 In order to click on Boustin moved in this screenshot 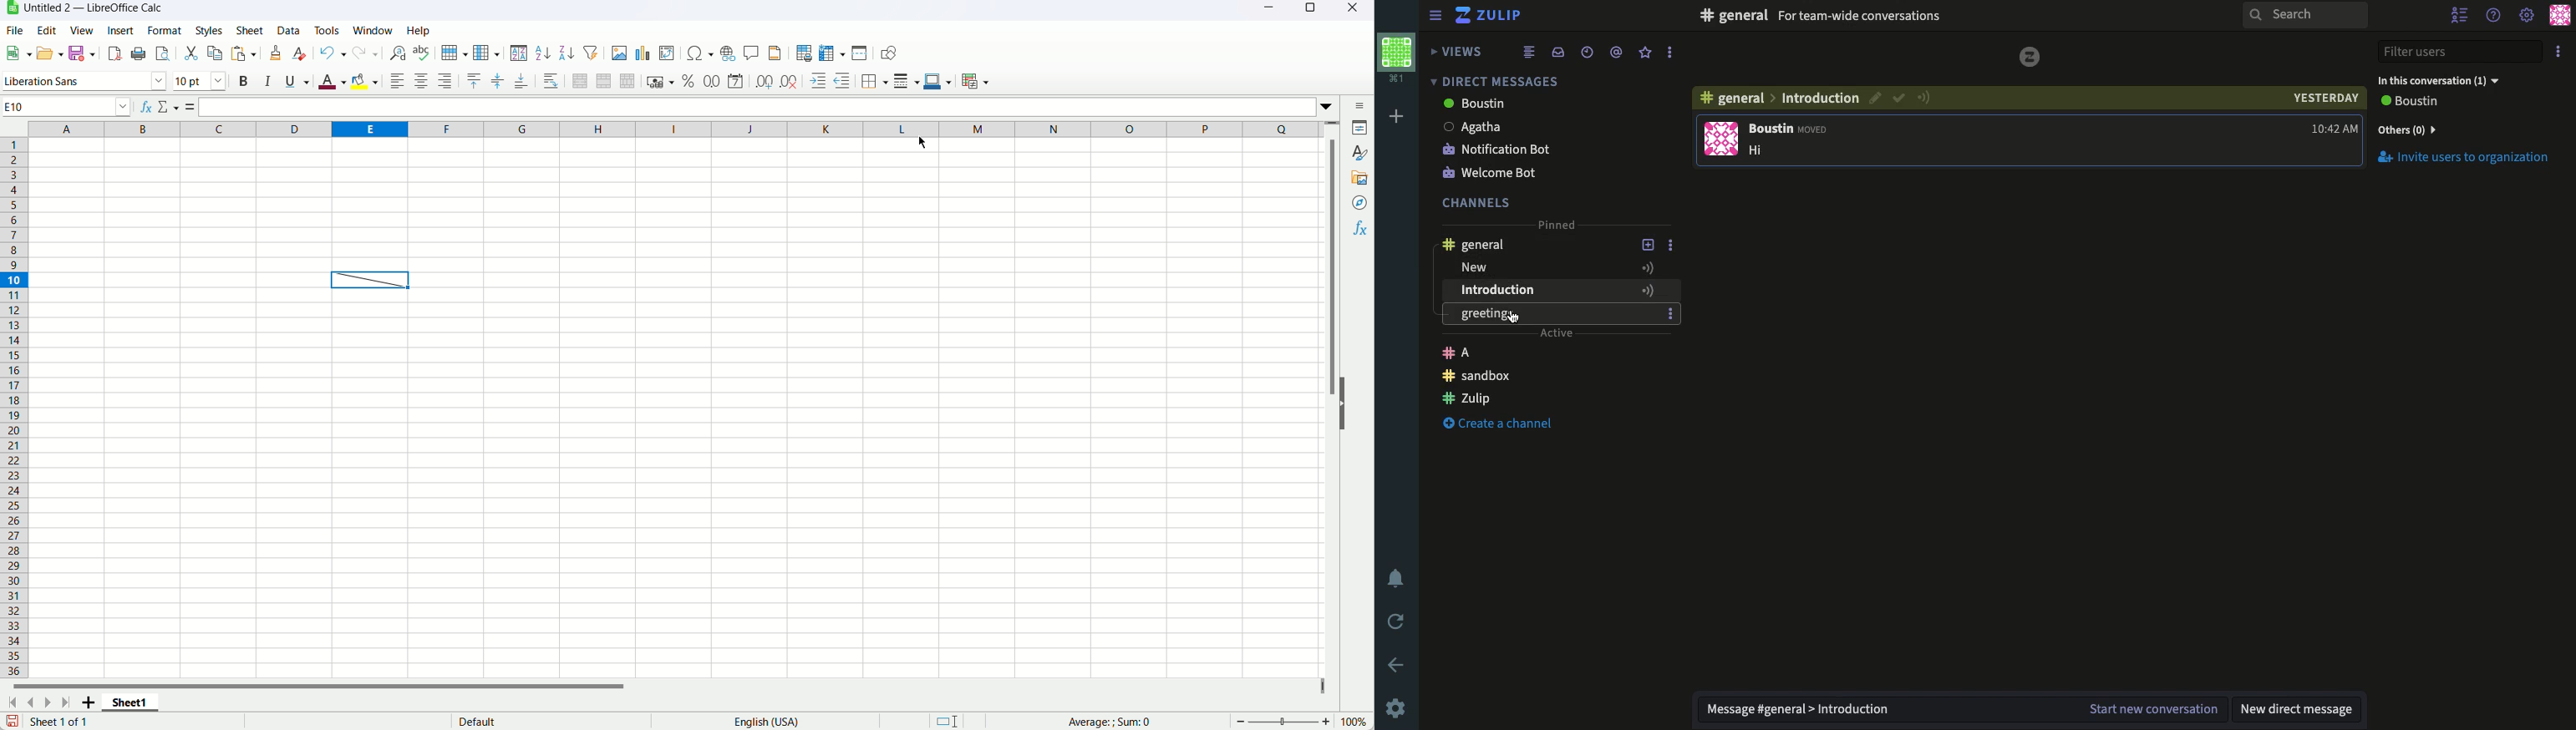, I will do `click(1788, 129)`.